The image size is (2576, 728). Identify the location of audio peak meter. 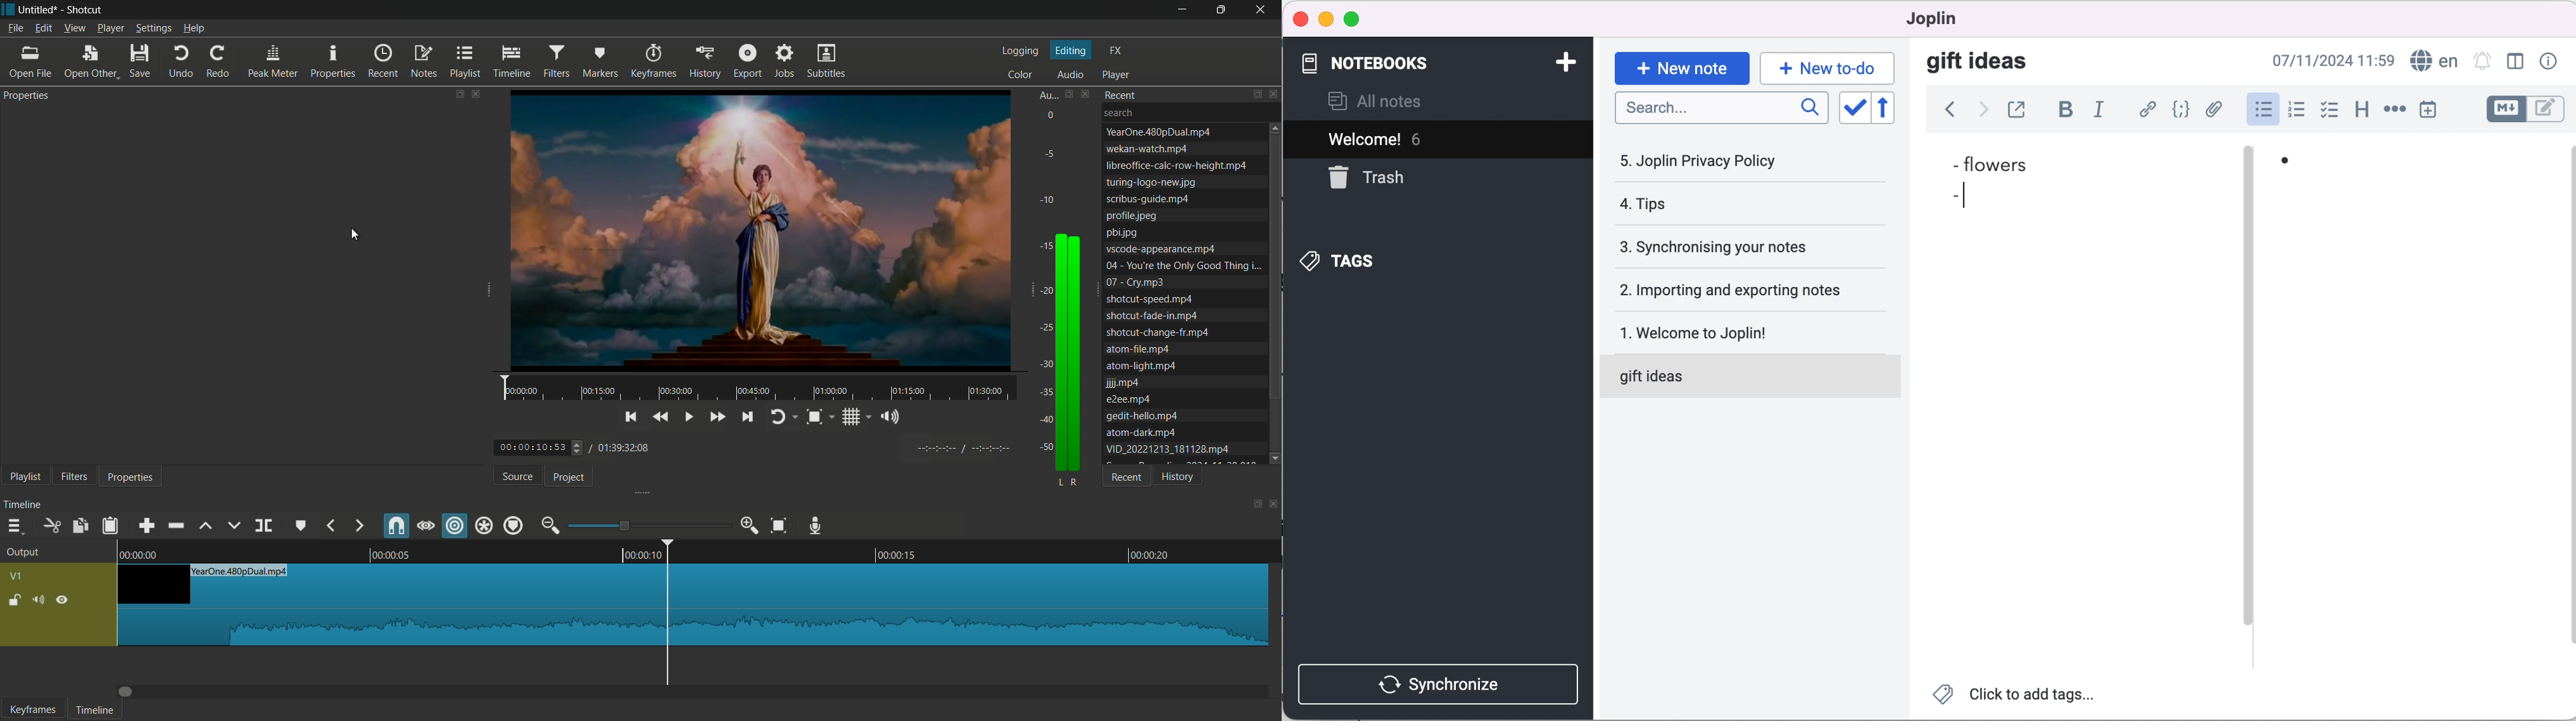
(1047, 96).